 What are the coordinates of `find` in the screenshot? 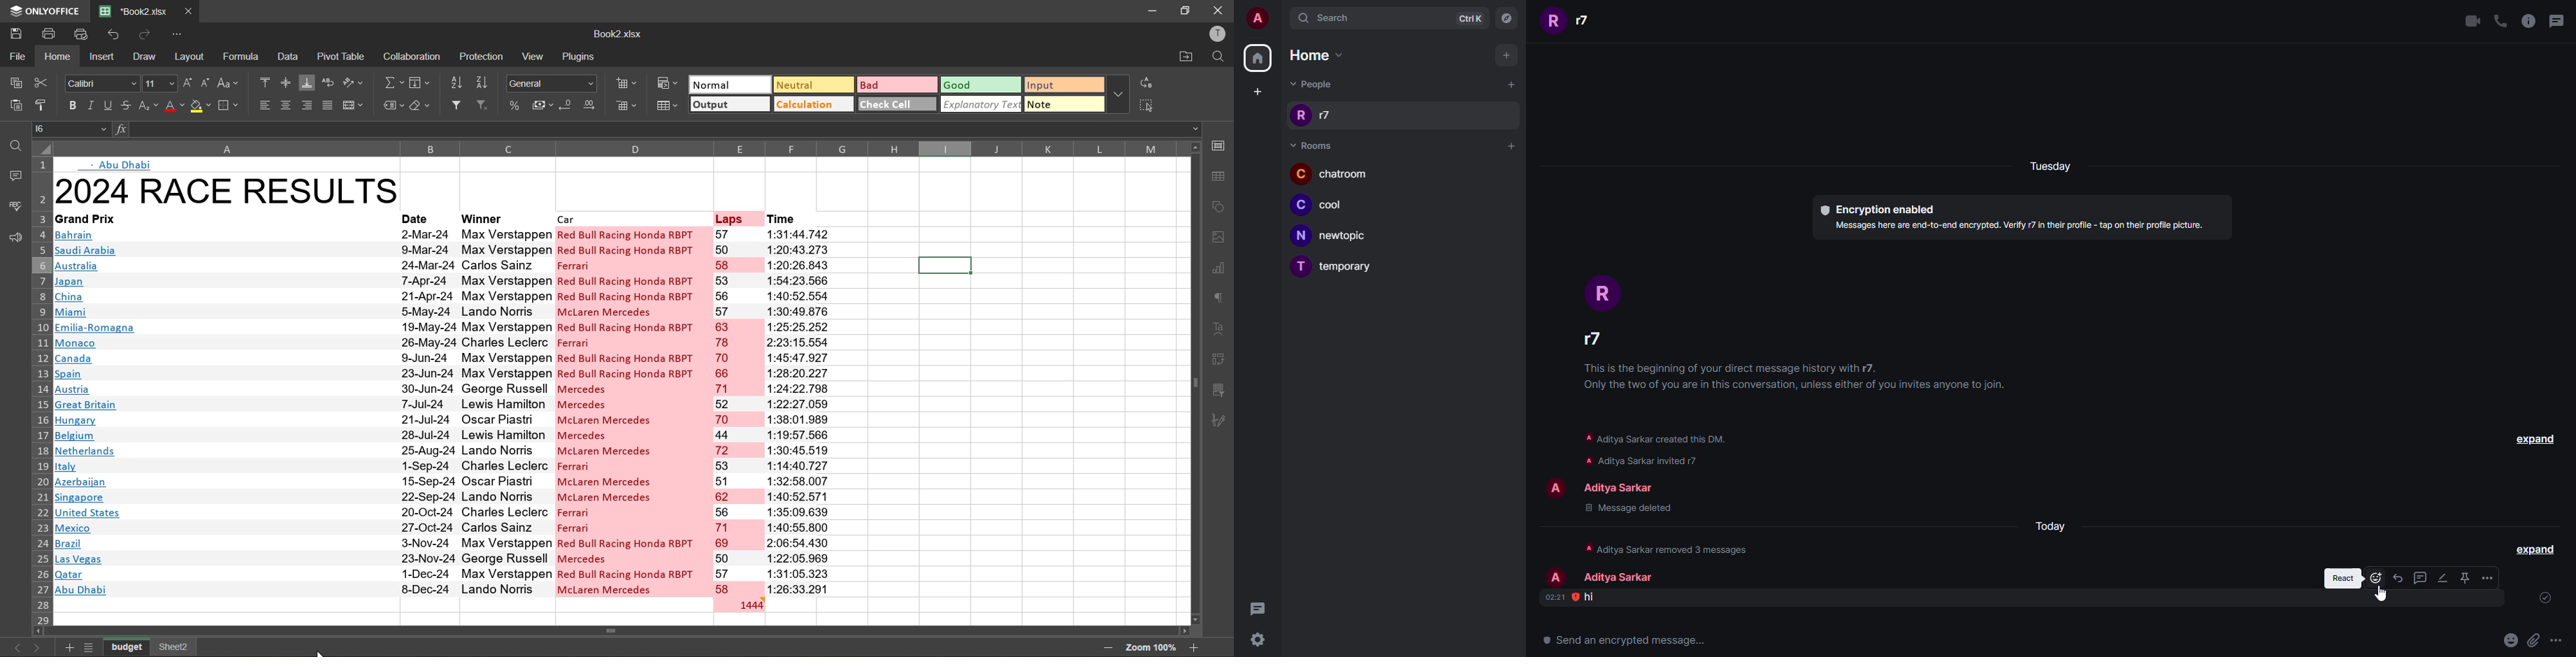 It's located at (1216, 58).